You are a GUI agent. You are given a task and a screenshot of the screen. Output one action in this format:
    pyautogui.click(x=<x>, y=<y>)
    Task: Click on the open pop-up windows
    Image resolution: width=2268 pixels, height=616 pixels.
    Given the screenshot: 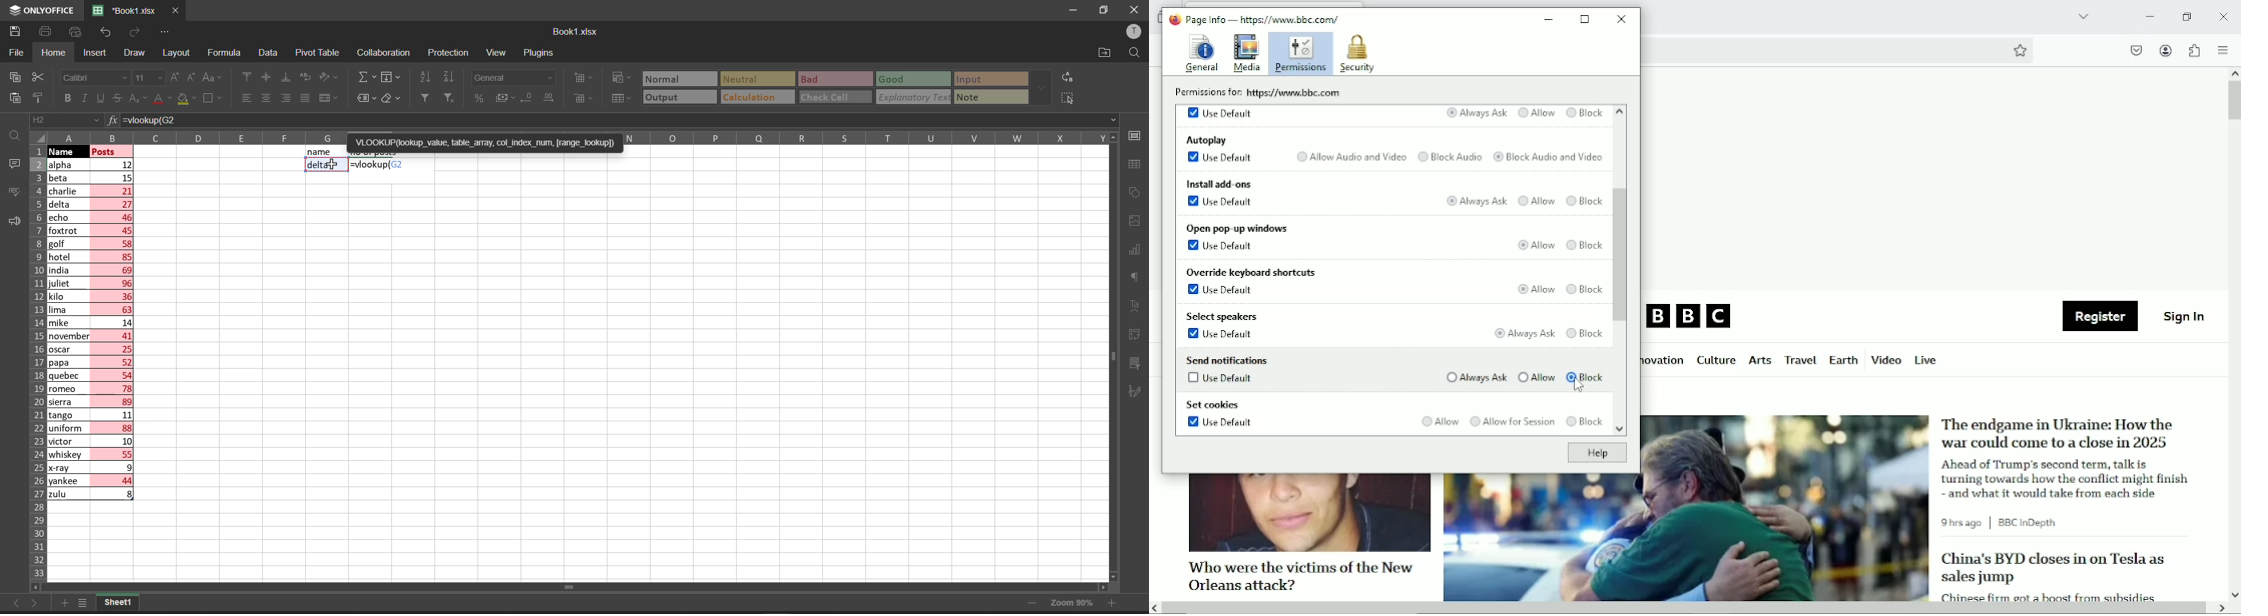 What is the action you would take?
    pyautogui.click(x=1236, y=228)
    